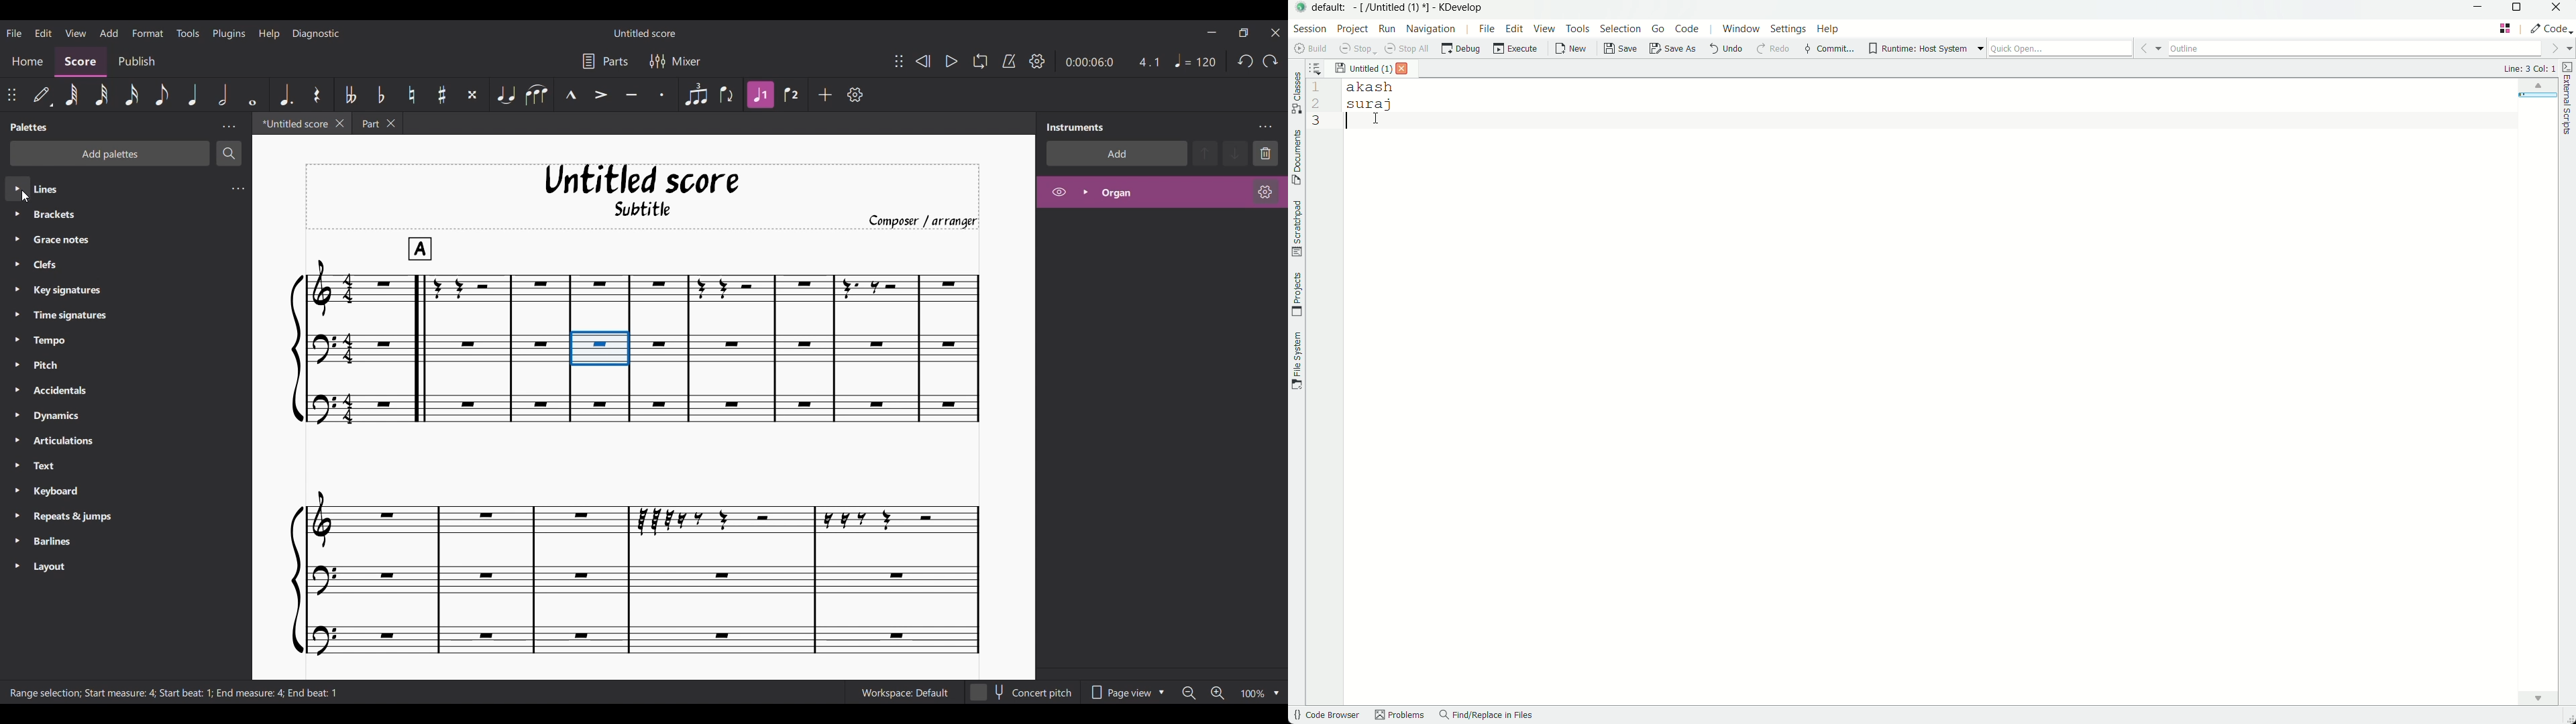  What do you see at coordinates (472, 95) in the screenshot?
I see `Toggle double sharp` at bounding box center [472, 95].